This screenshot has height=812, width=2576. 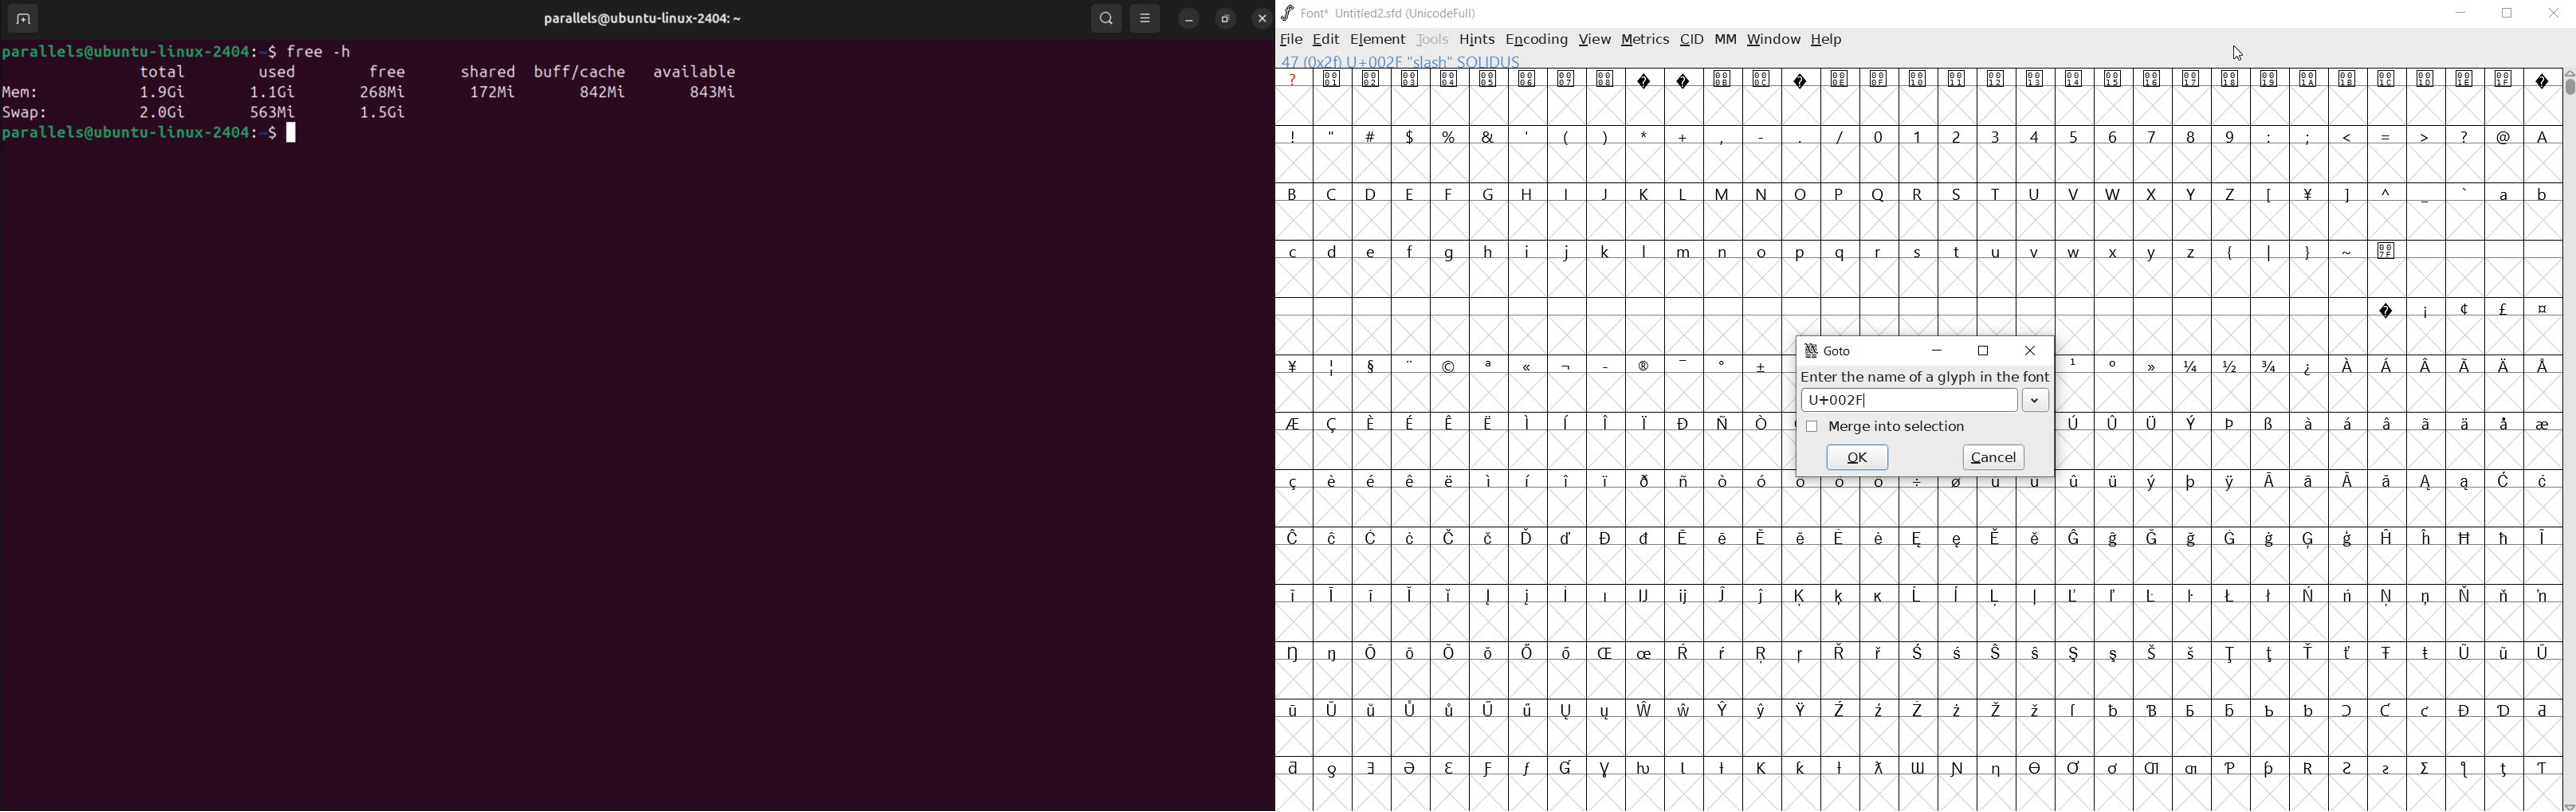 I want to click on empty cells, so click(x=1916, y=277).